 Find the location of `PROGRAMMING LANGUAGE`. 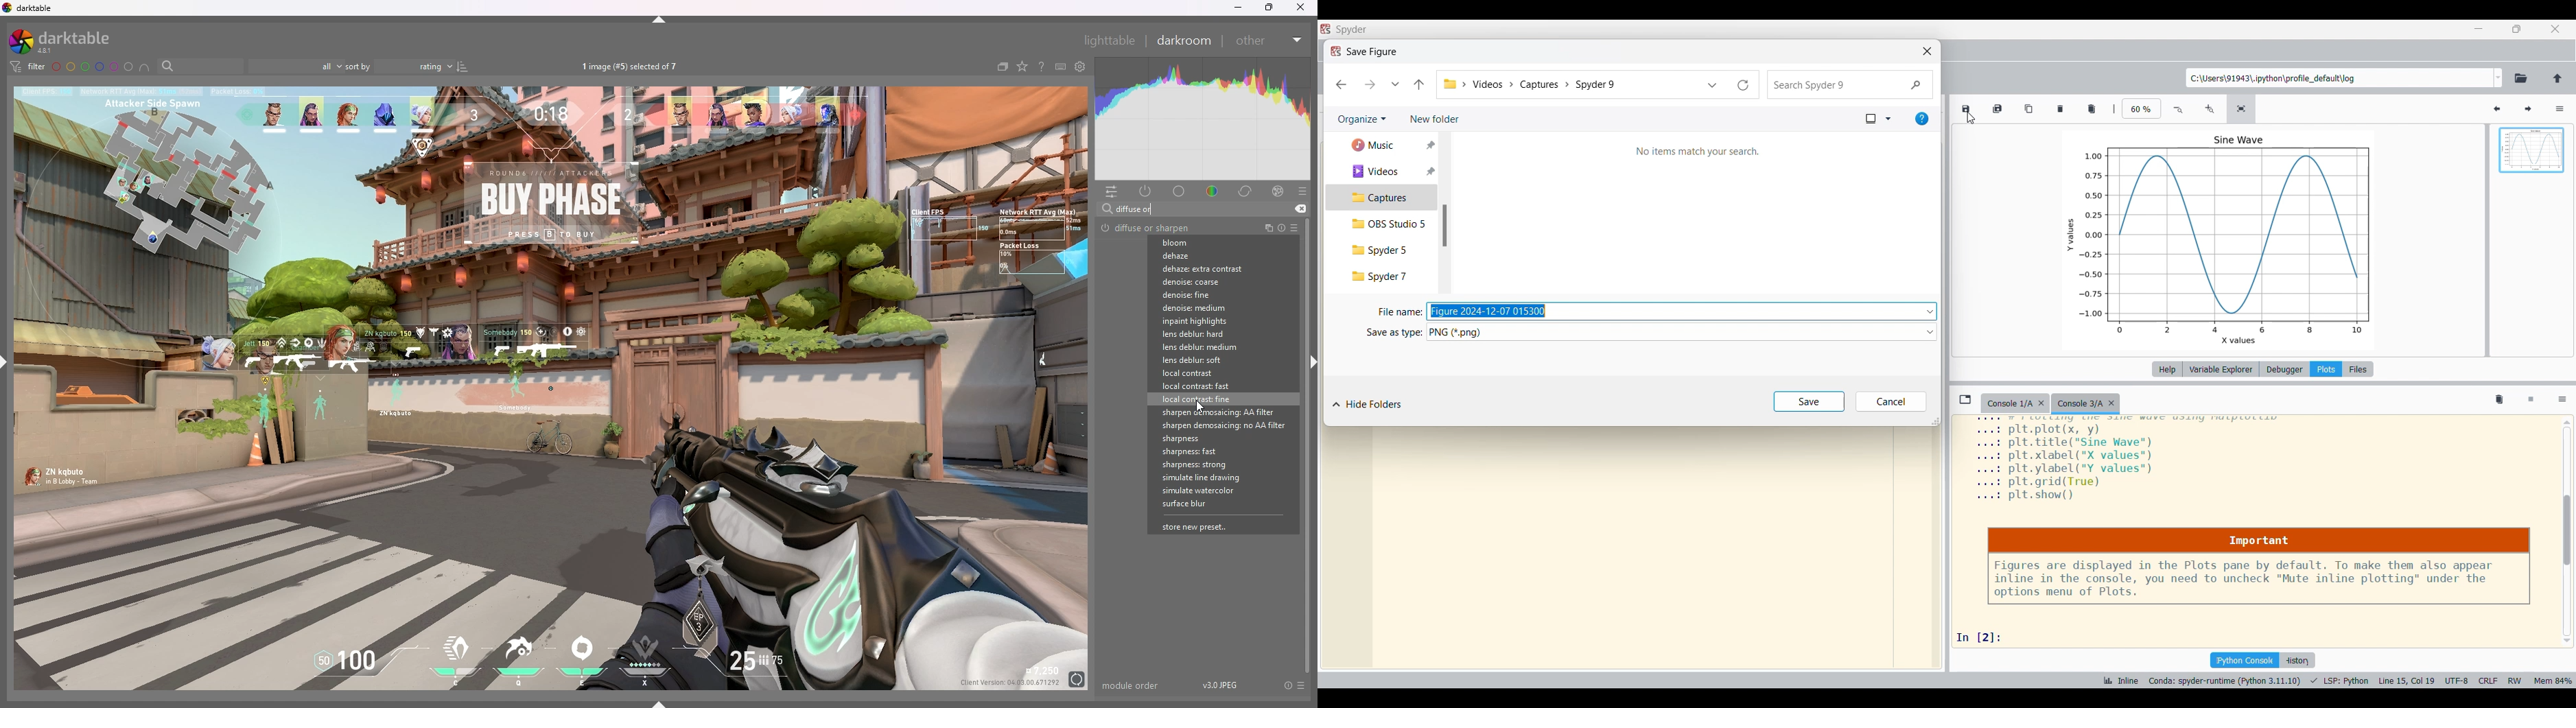

PROGRAMMING LANGUAGE is located at coordinates (2340, 680).